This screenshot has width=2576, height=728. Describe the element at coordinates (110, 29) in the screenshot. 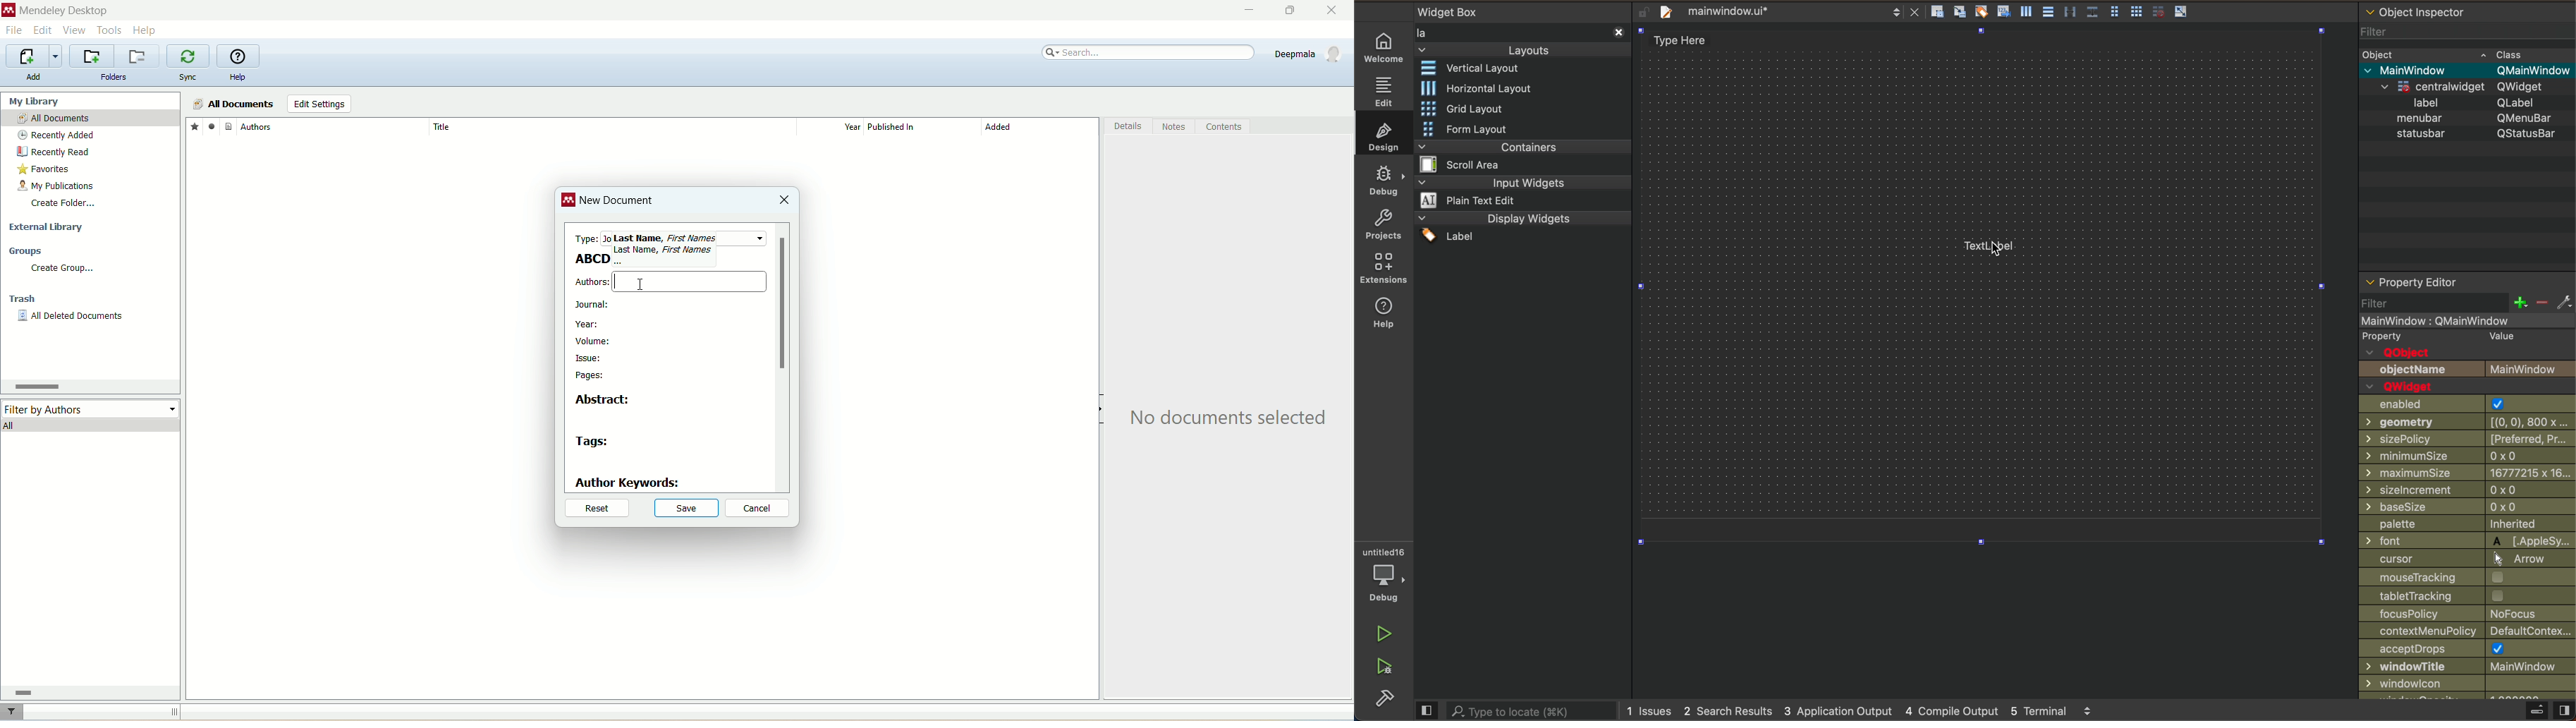

I see `tools` at that location.